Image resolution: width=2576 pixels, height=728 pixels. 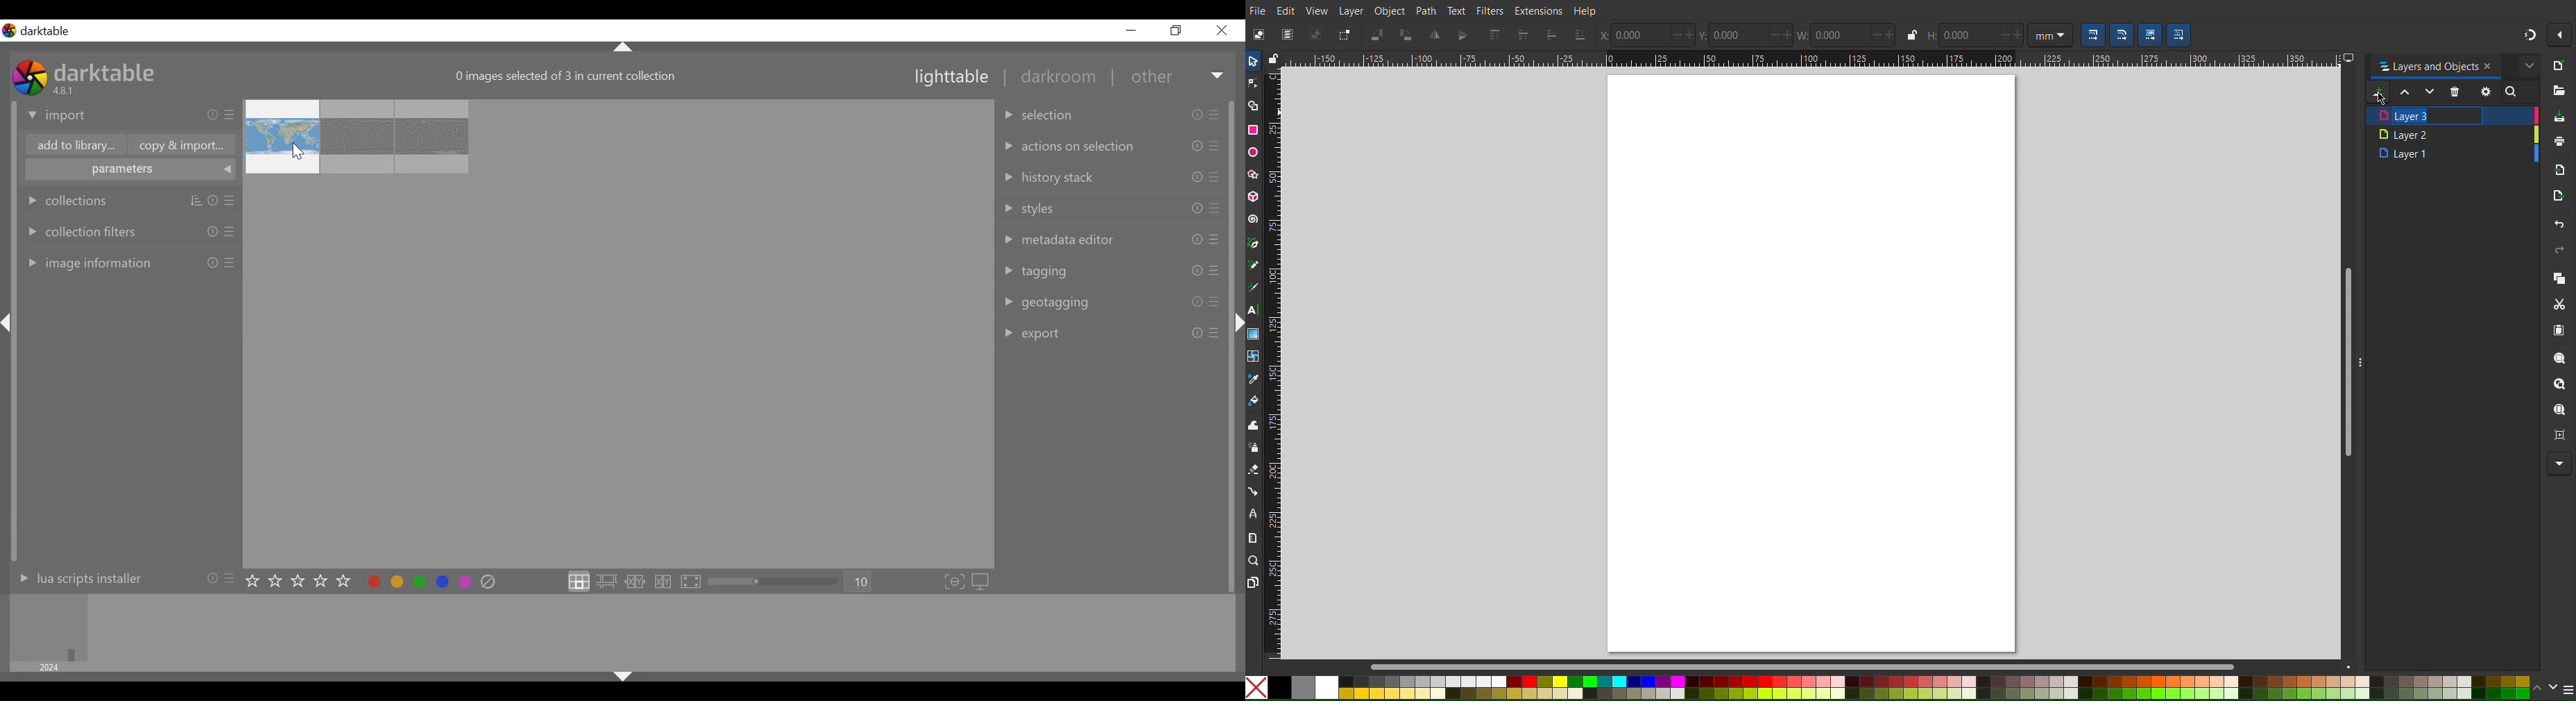 I want to click on history stack, so click(x=1114, y=177).